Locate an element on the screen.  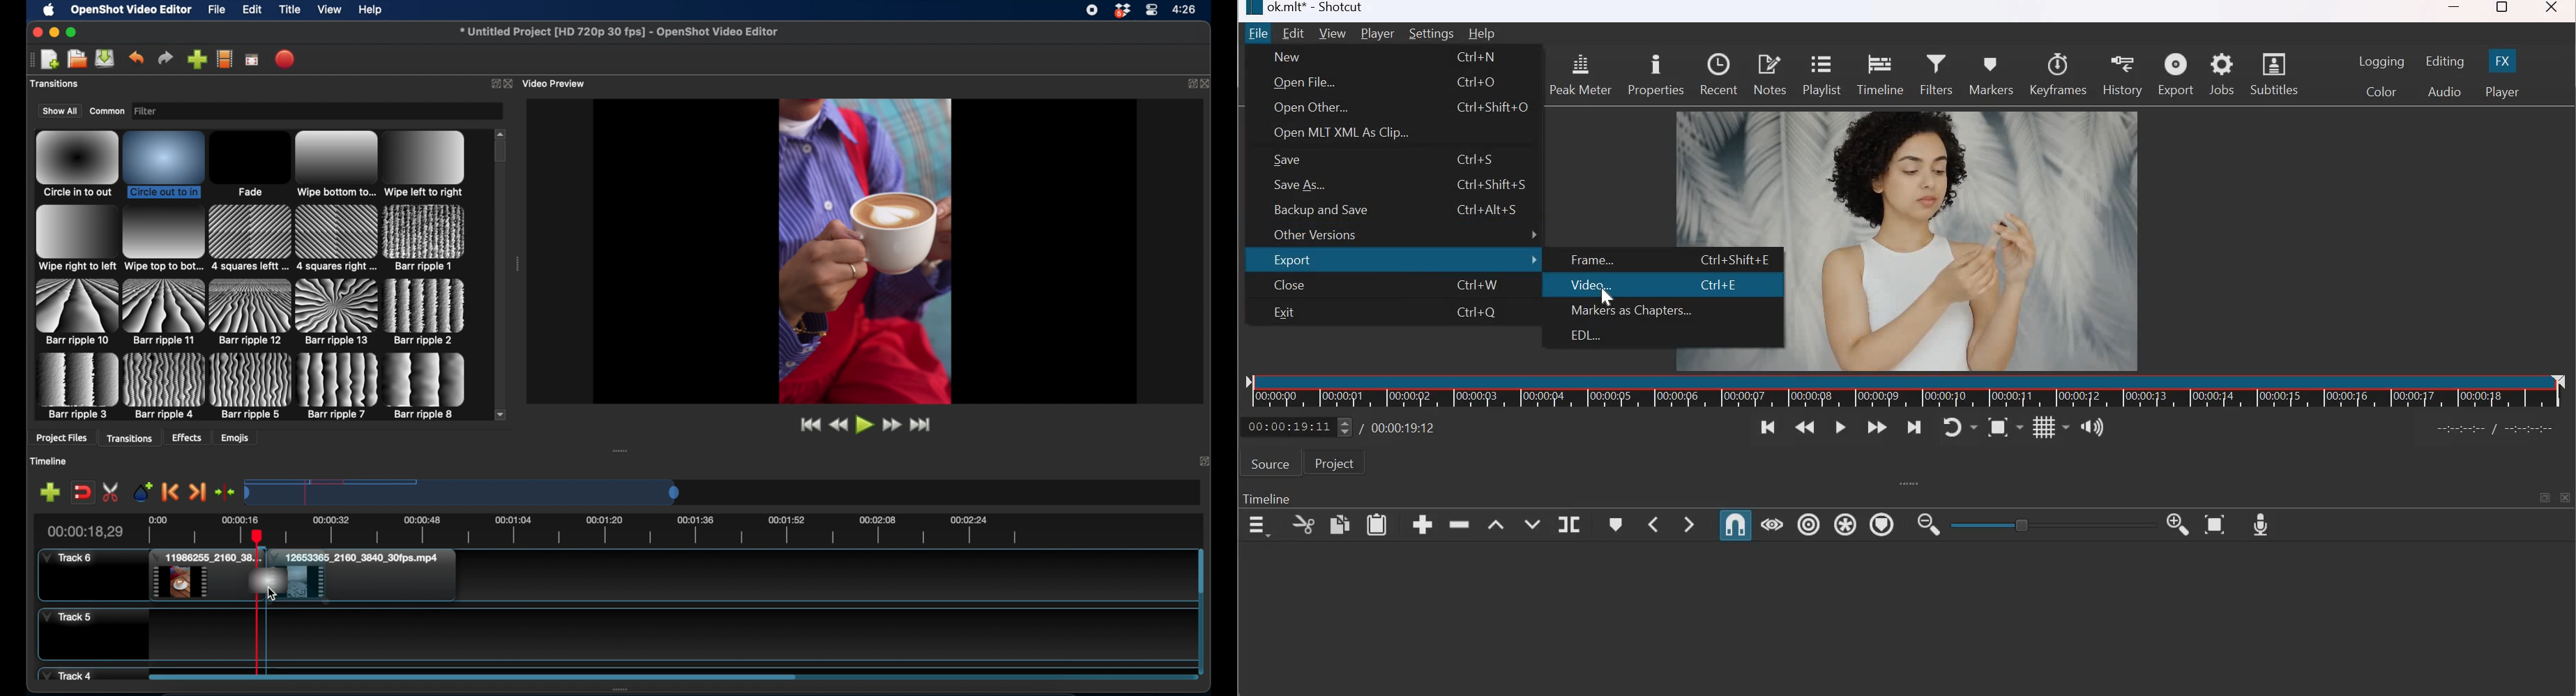
Edit is located at coordinates (1295, 32).